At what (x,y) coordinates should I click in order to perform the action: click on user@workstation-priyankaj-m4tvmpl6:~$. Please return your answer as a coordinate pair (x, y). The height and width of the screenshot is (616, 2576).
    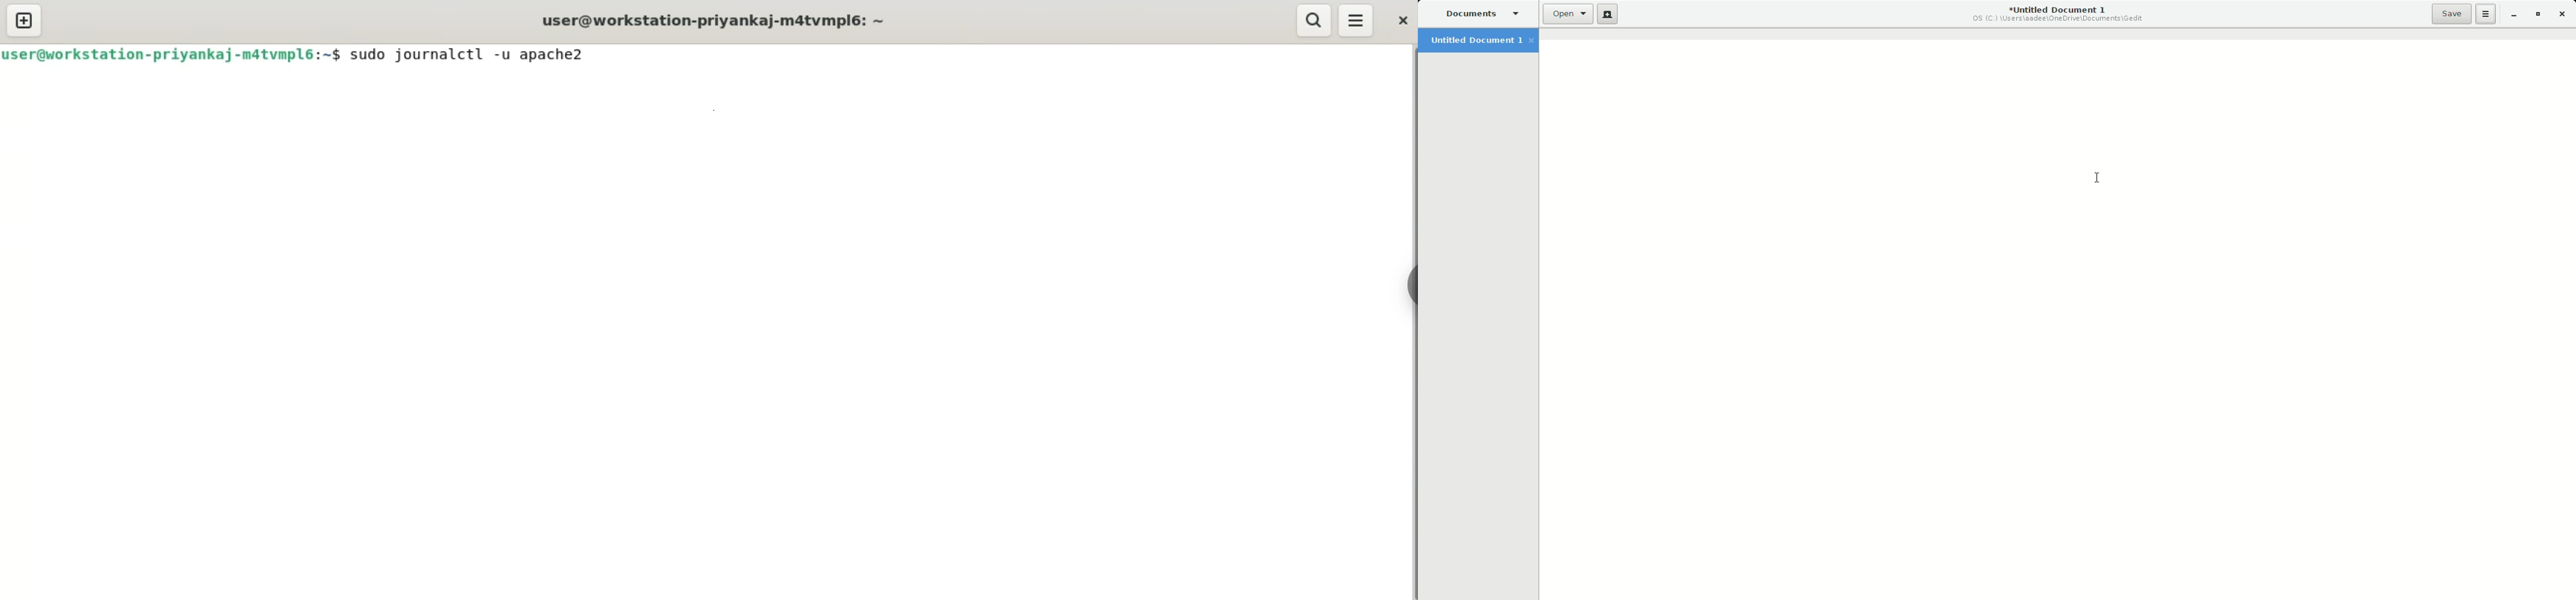
    Looking at the image, I should click on (173, 54).